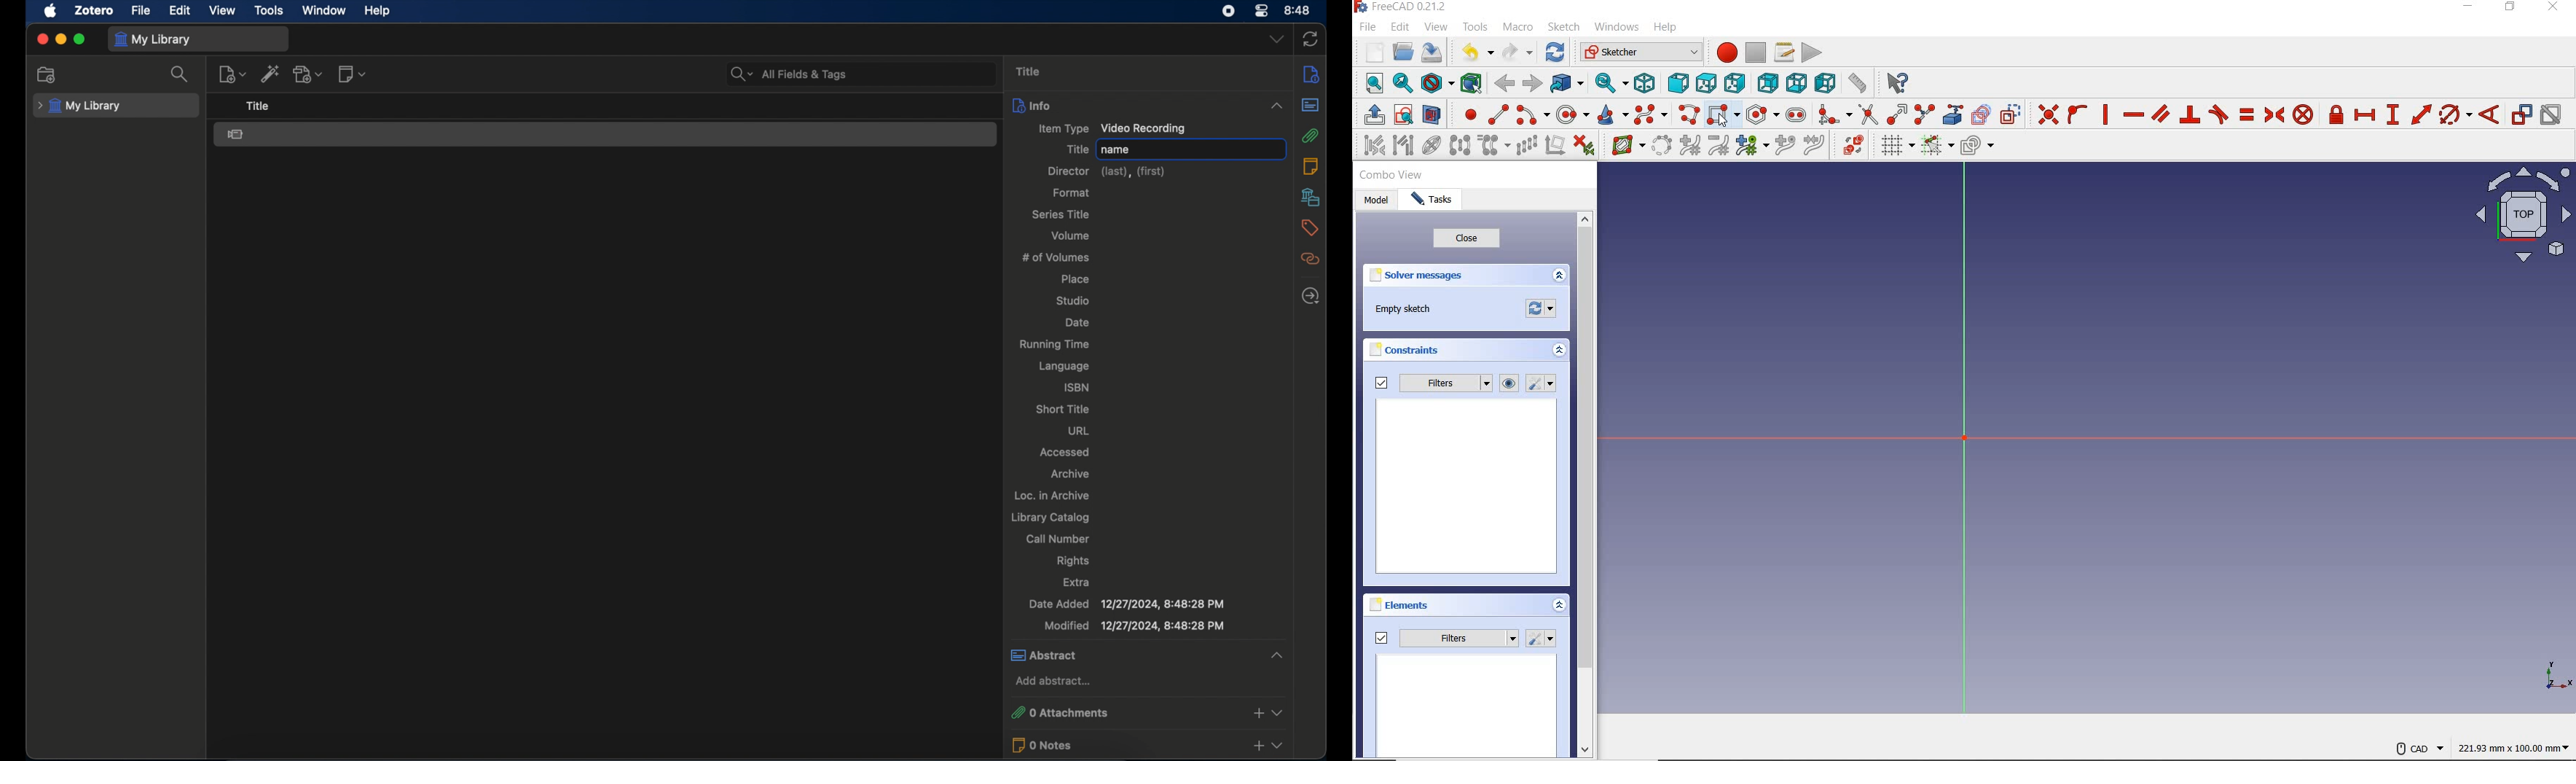 This screenshot has height=784, width=2576. Describe the element at coordinates (1405, 50) in the screenshot. I see `open` at that location.